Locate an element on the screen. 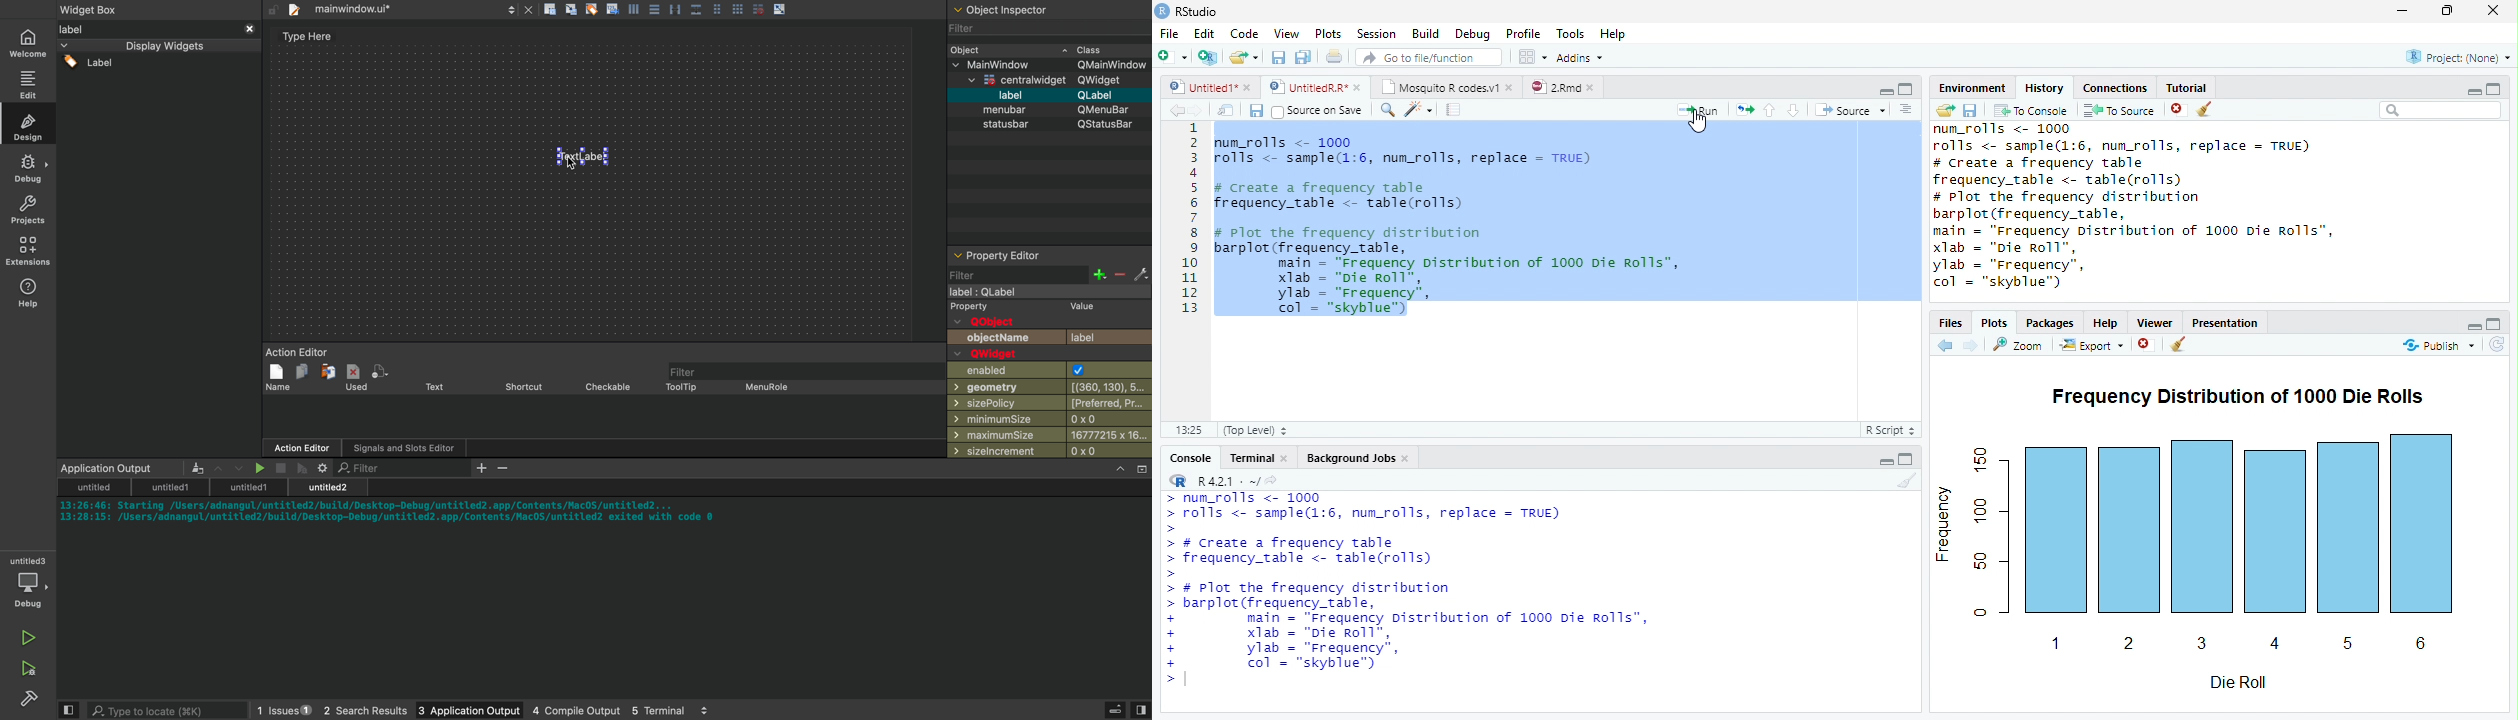   is located at coordinates (31, 700).